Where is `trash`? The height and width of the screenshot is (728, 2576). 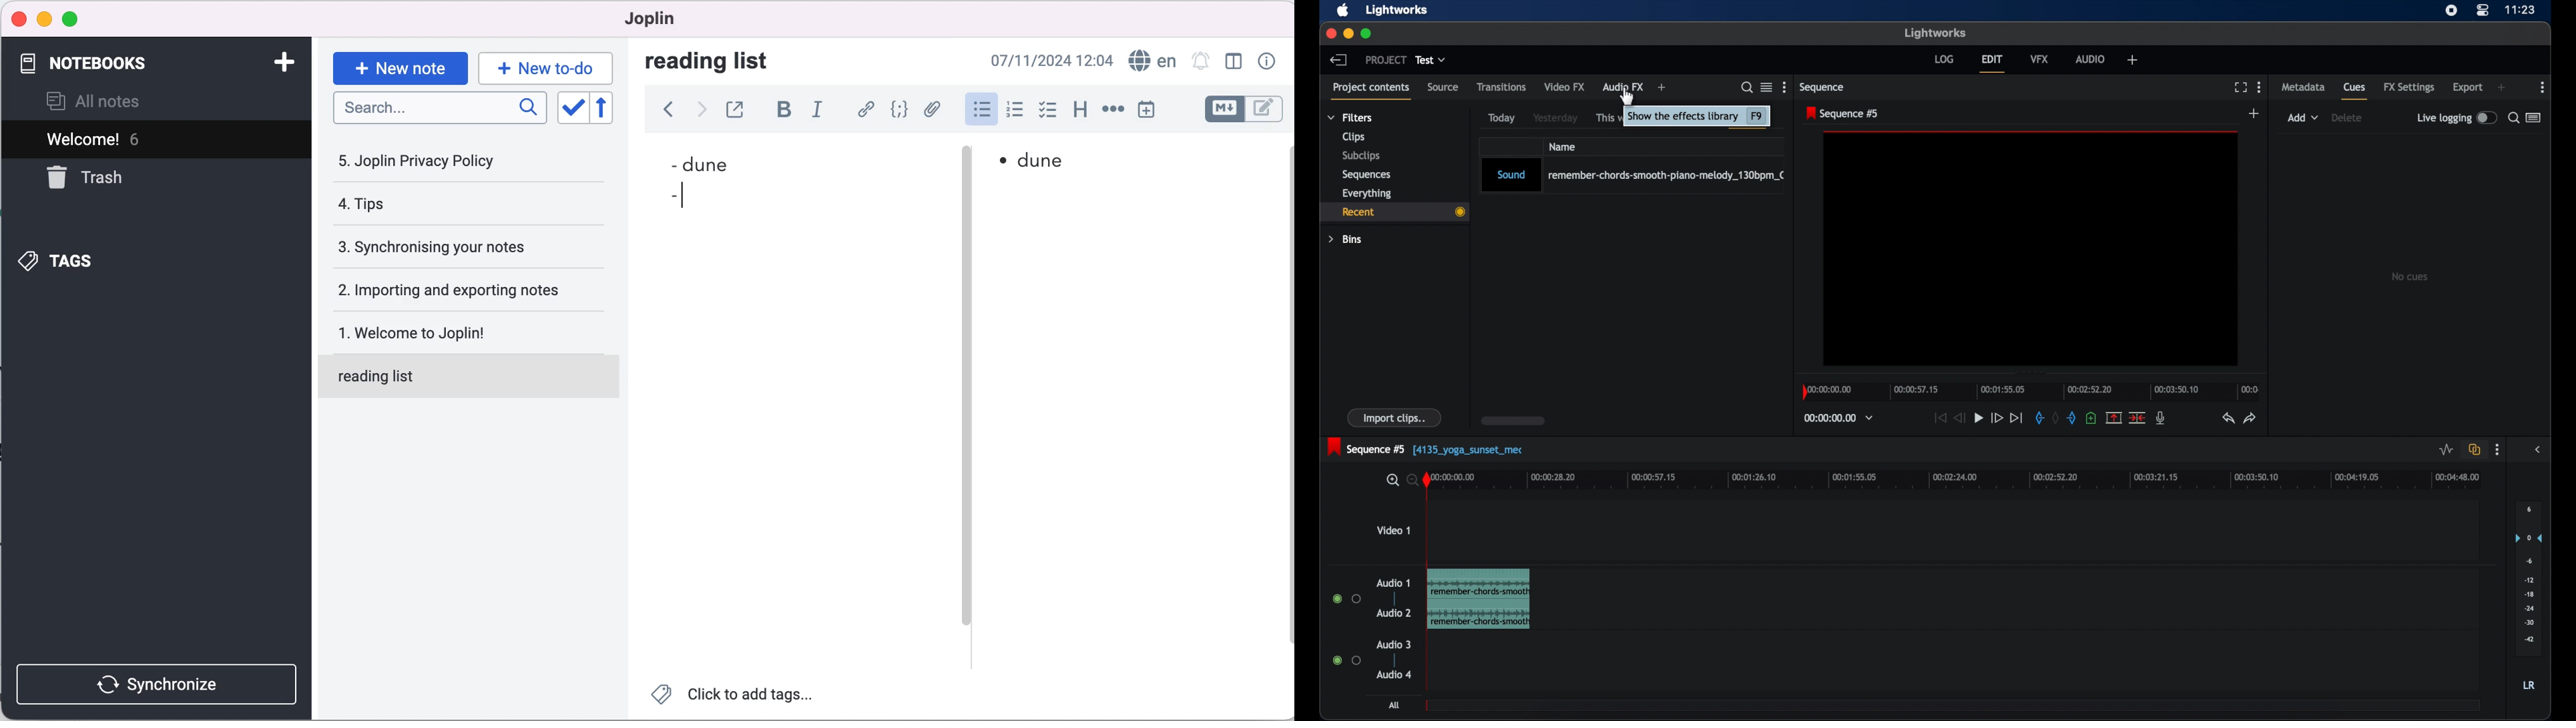
trash is located at coordinates (99, 183).